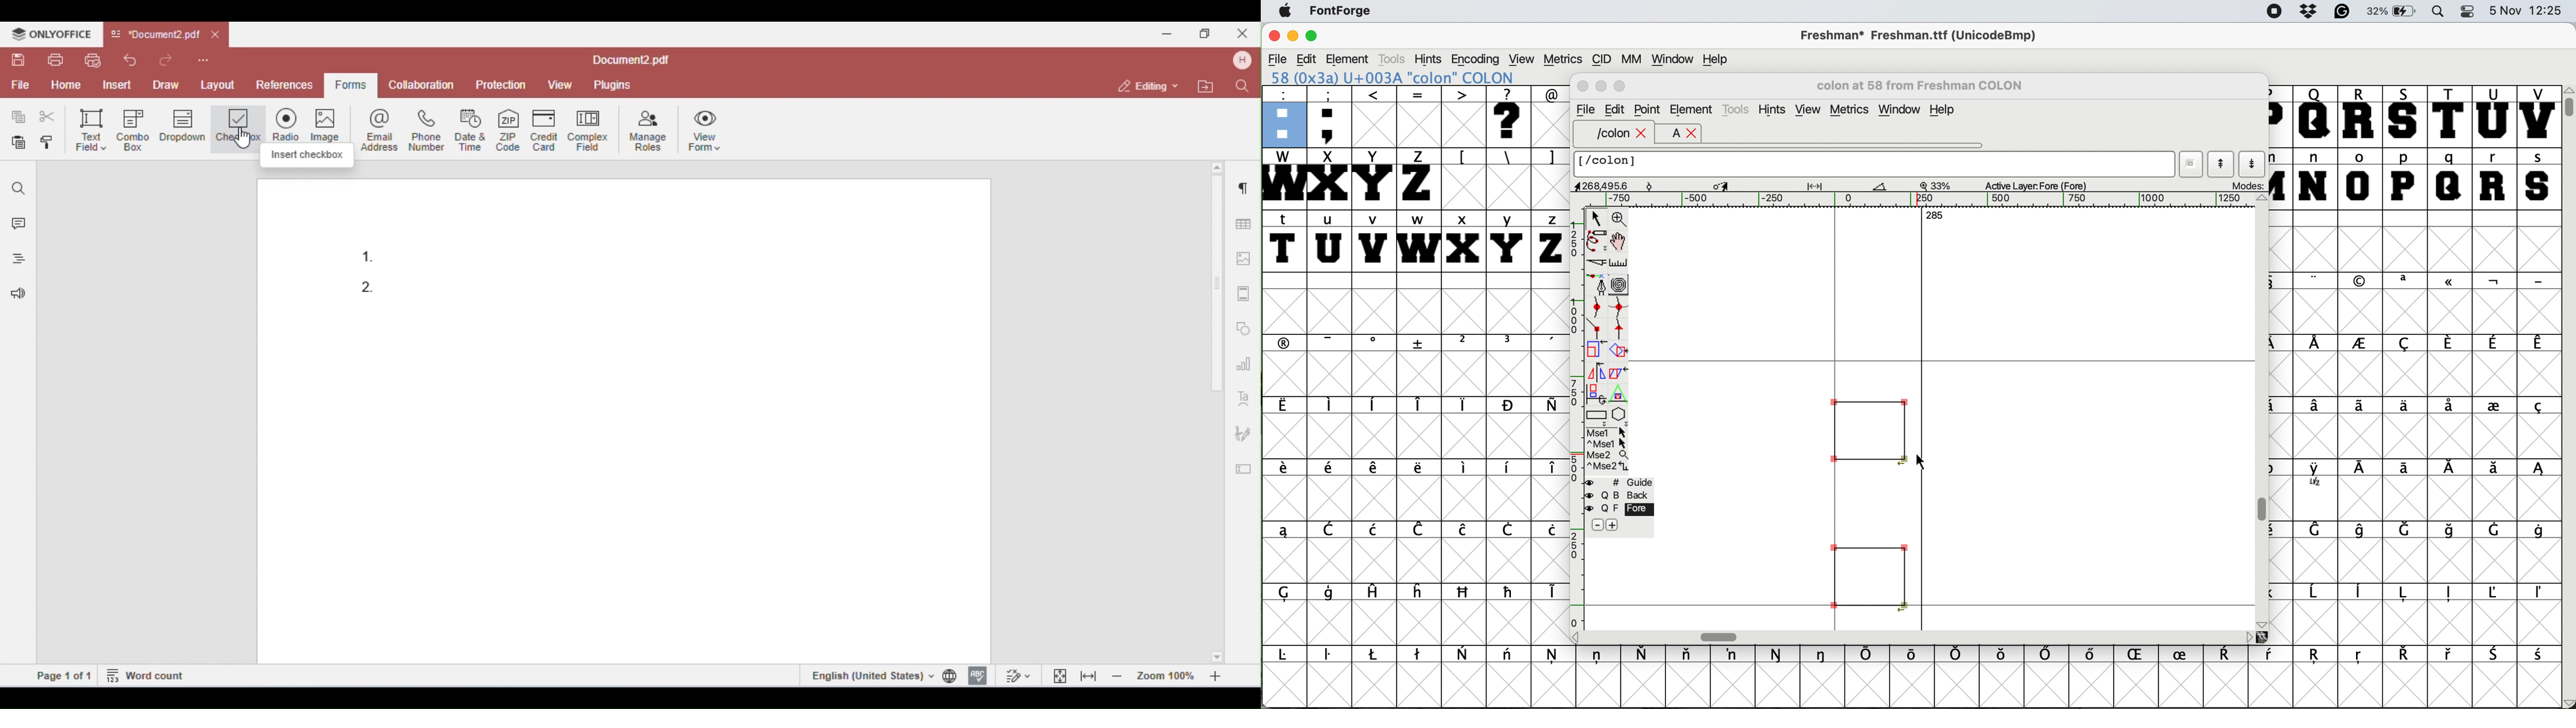  Describe the element at coordinates (1465, 344) in the screenshot. I see `` at that location.